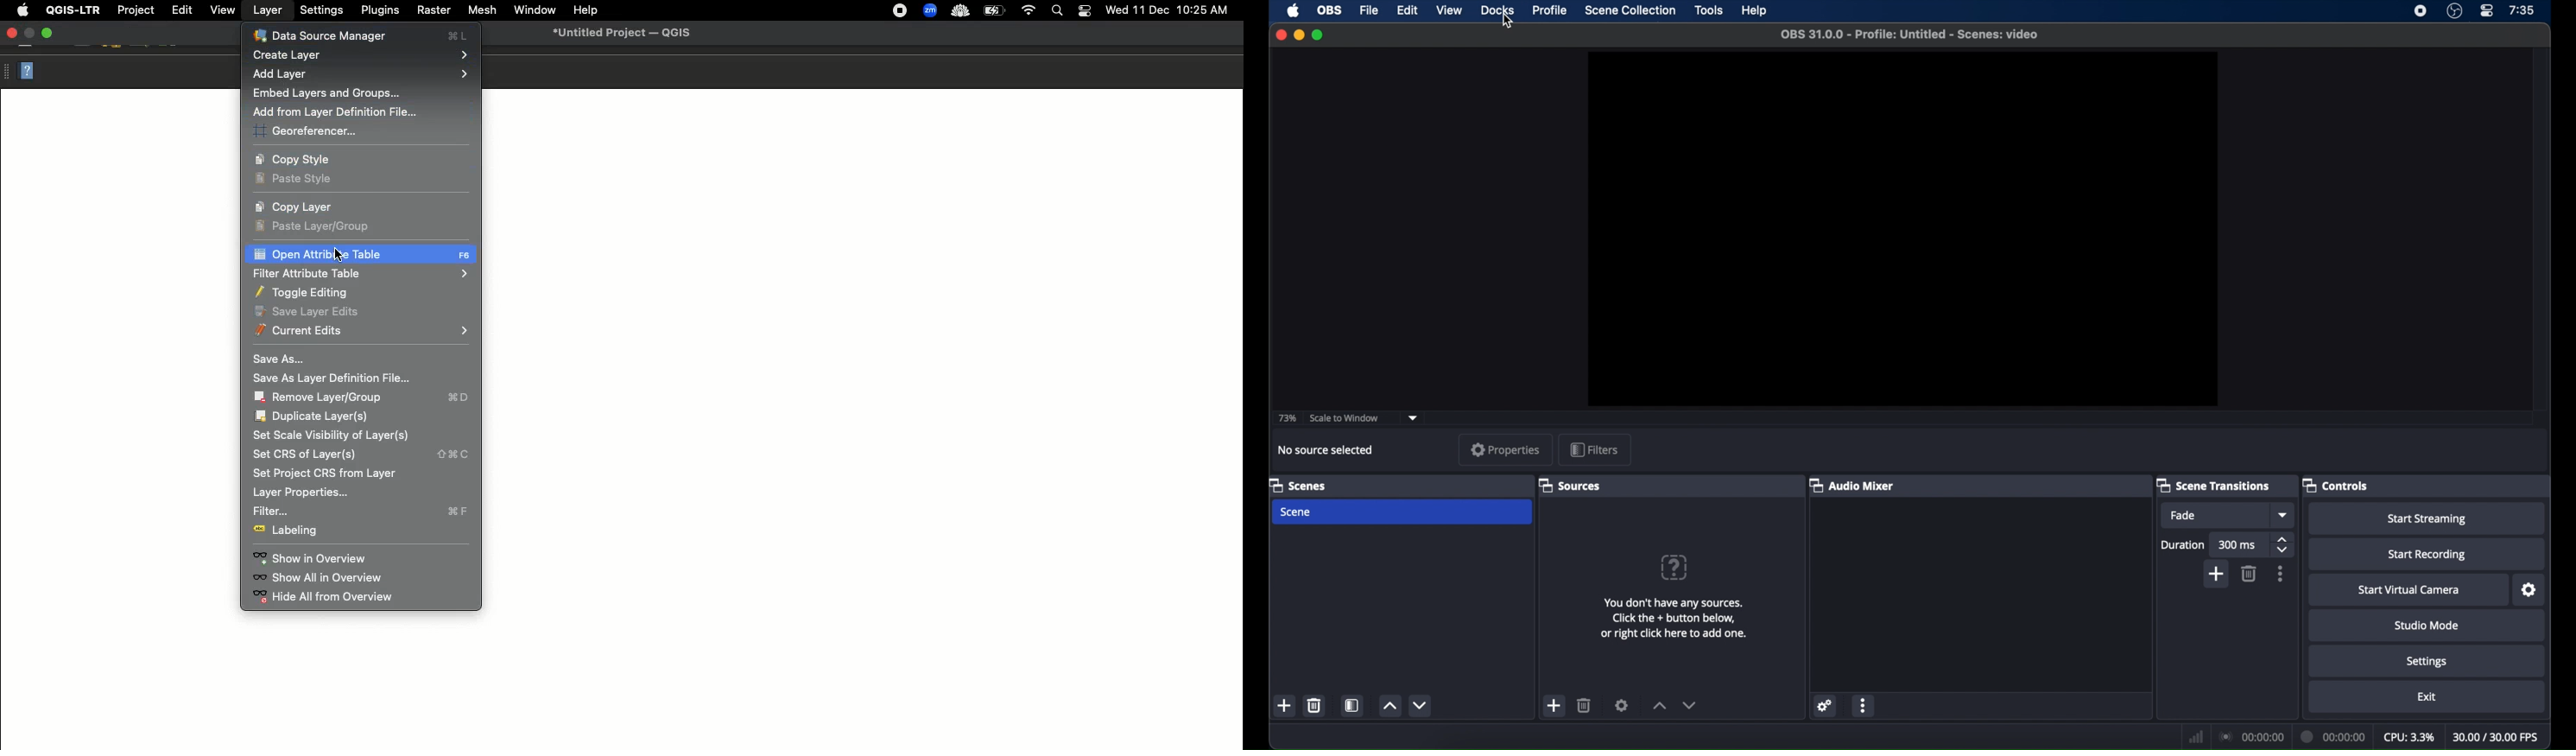  What do you see at coordinates (1584, 705) in the screenshot?
I see `delete` at bounding box center [1584, 705].